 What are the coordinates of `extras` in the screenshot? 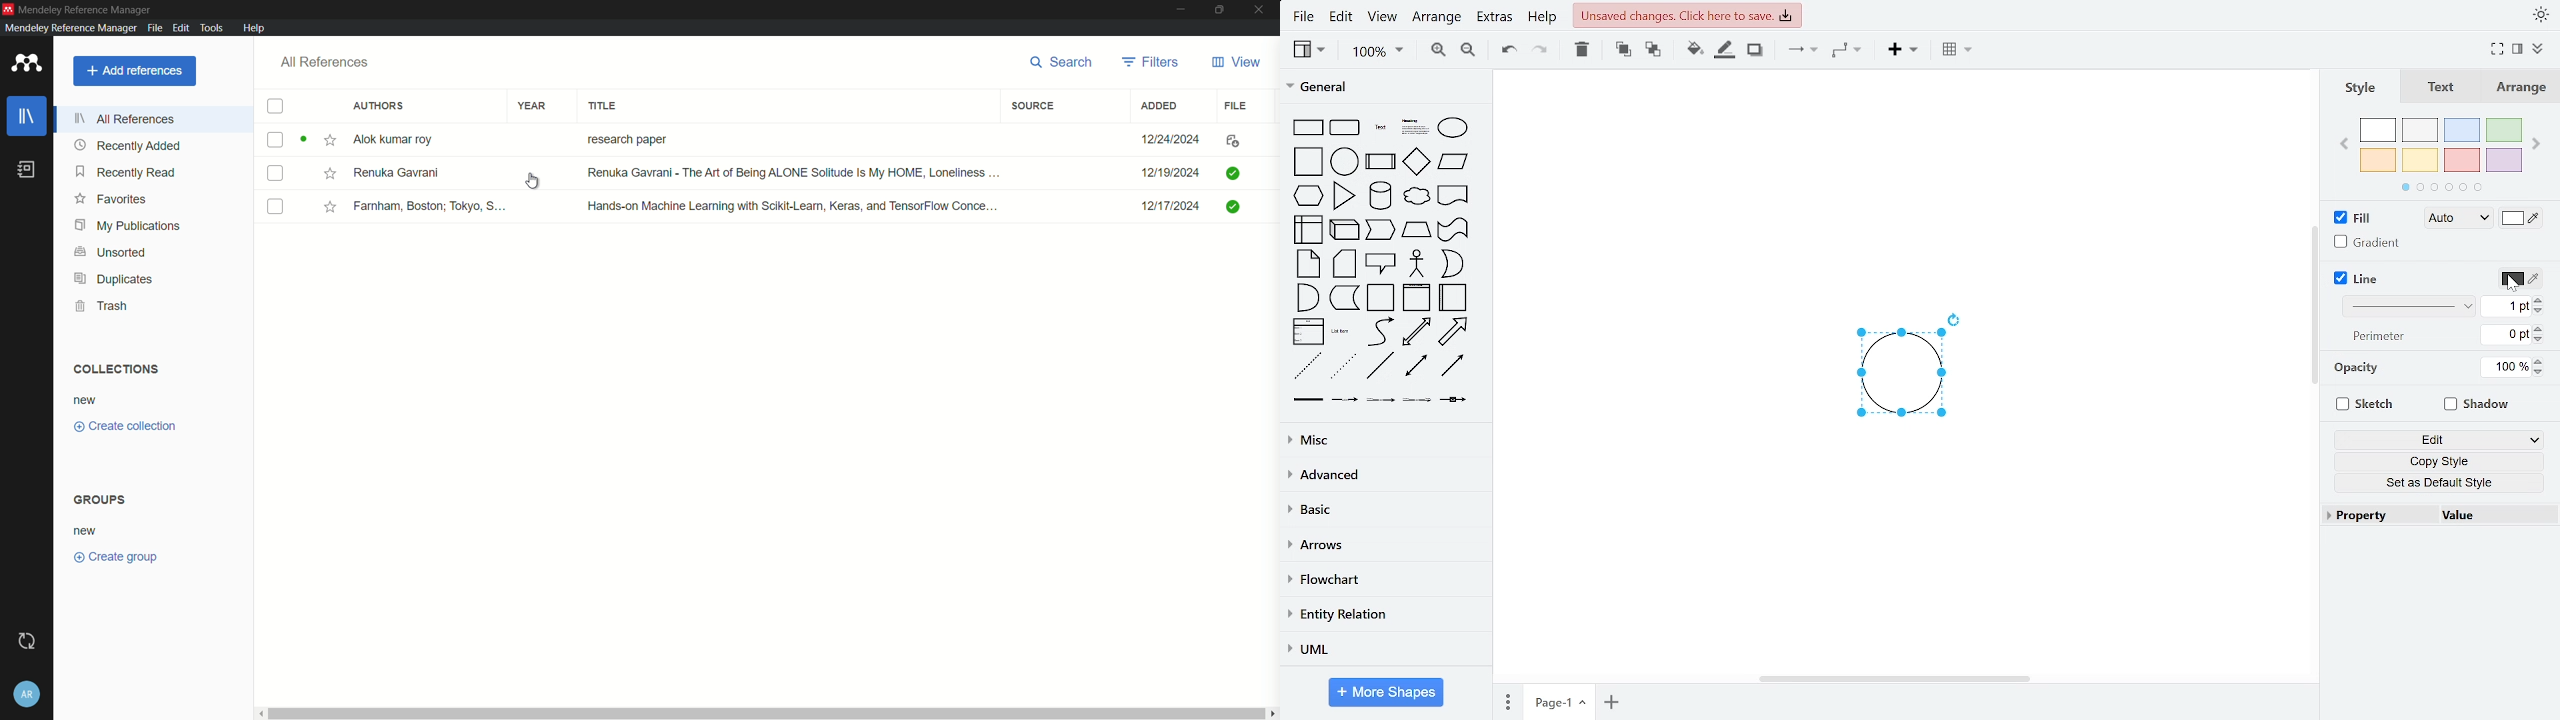 It's located at (1495, 19).